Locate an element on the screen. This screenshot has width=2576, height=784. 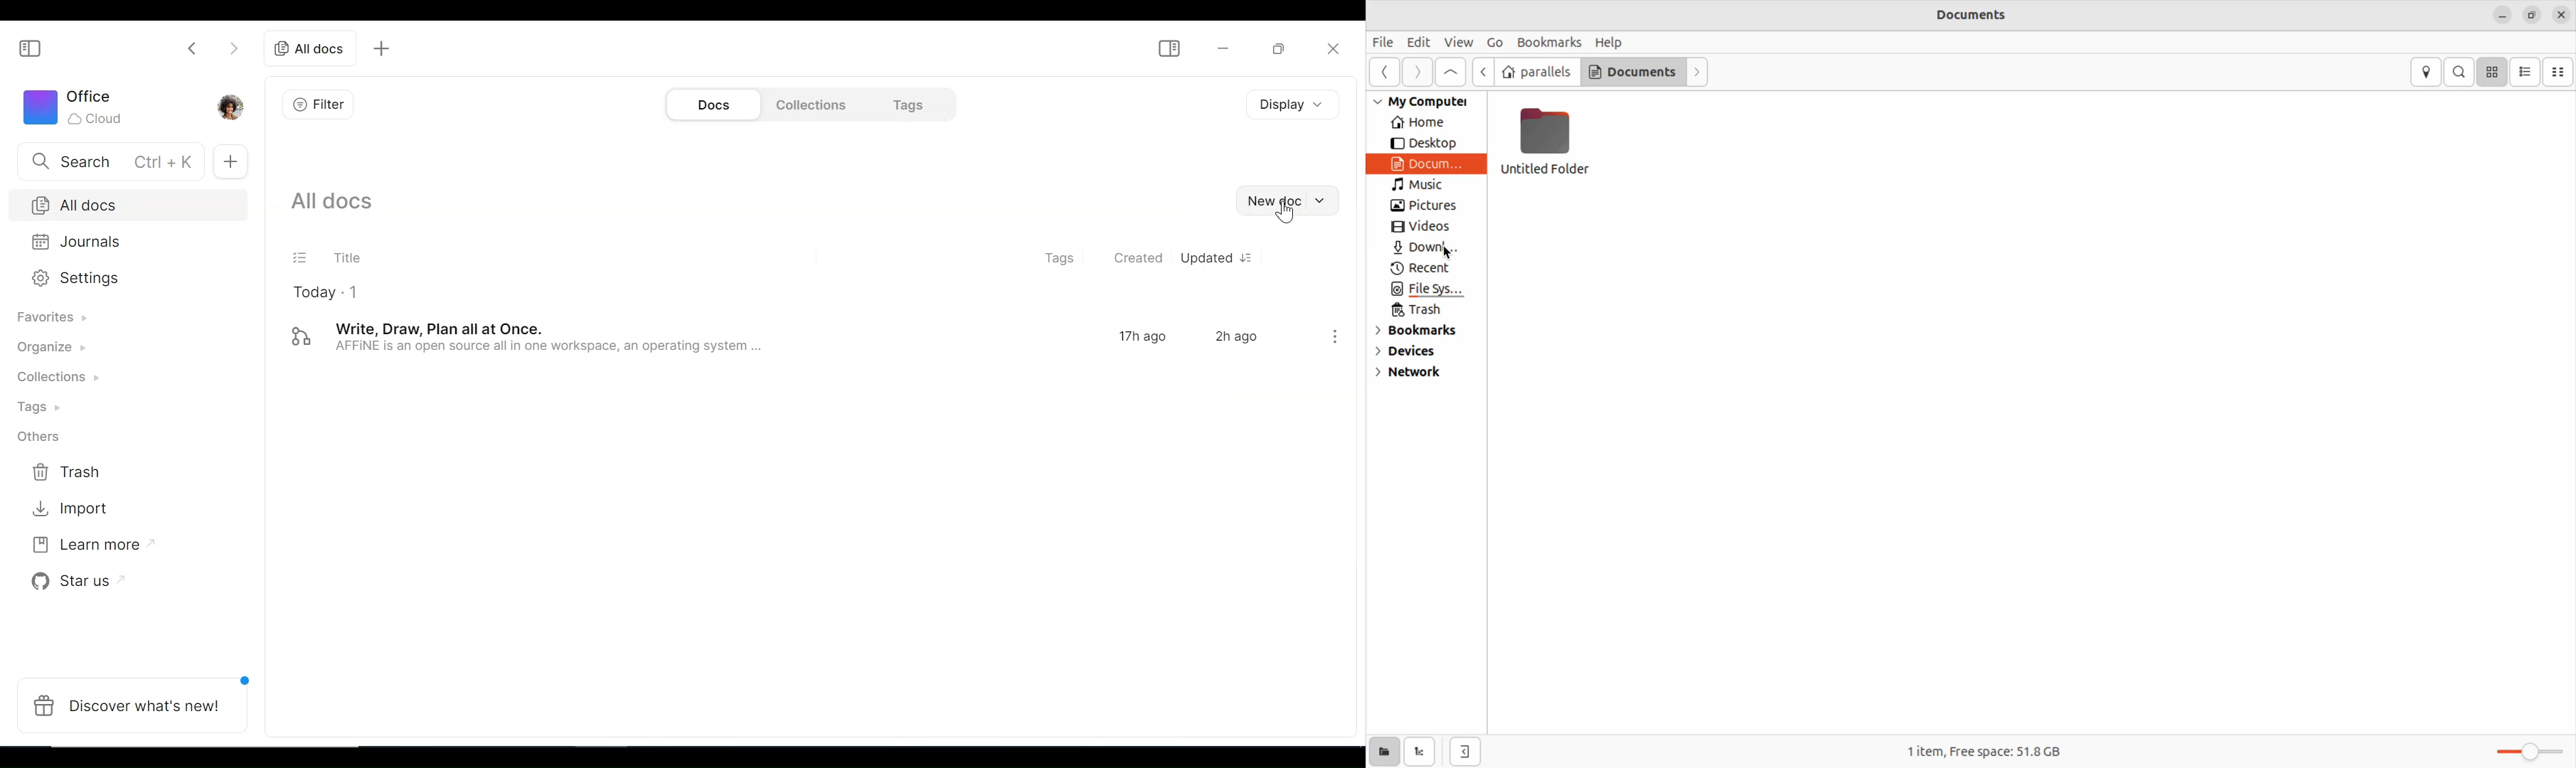
location is located at coordinates (2426, 70).